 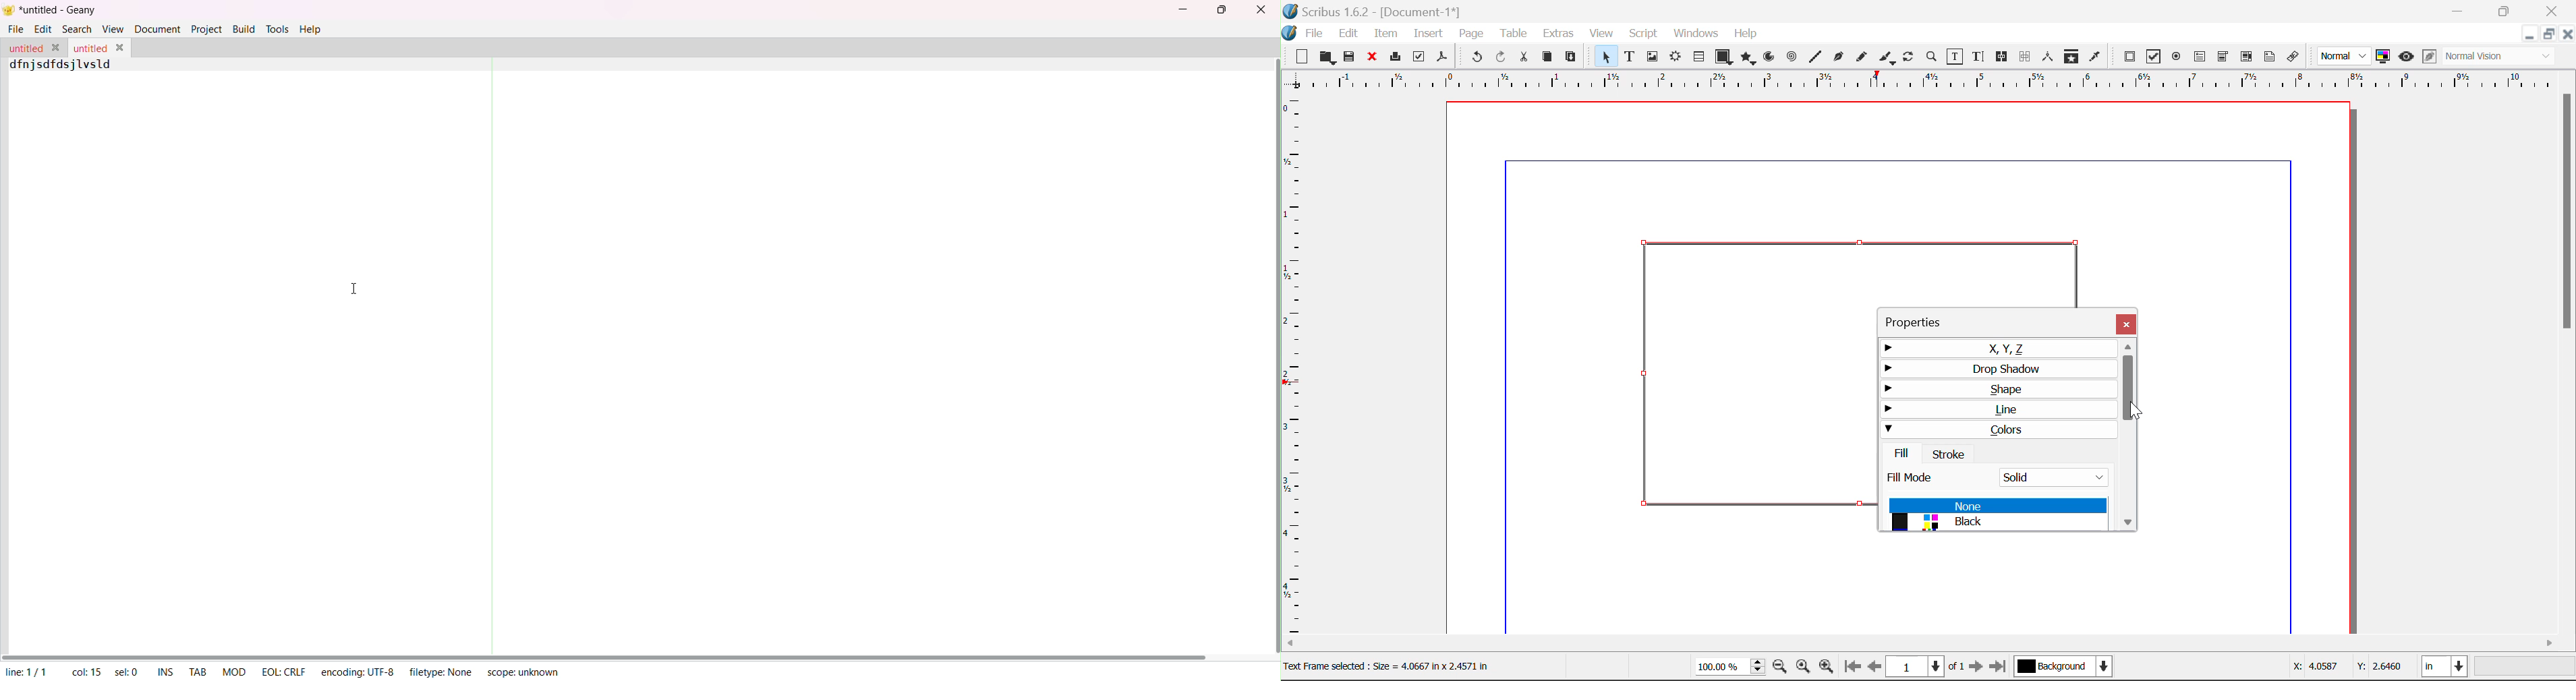 I want to click on Copy, so click(x=1547, y=57).